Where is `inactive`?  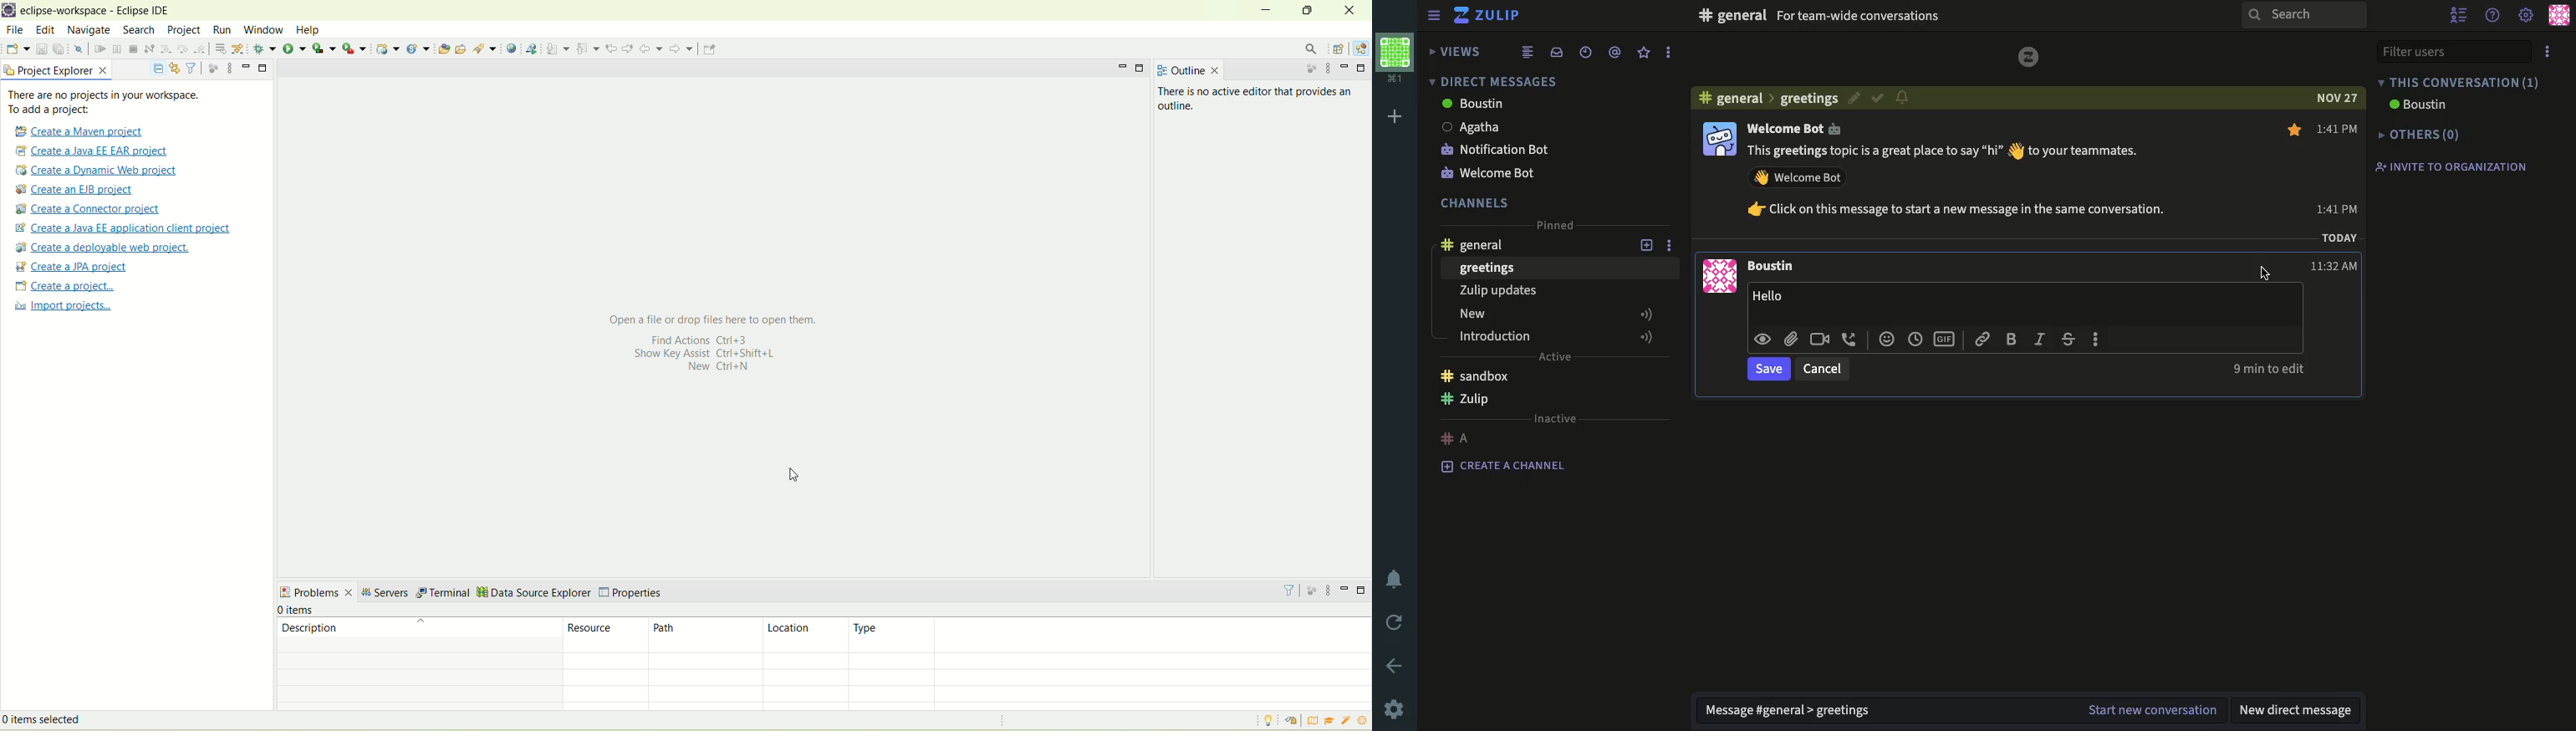 inactive is located at coordinates (1555, 418).